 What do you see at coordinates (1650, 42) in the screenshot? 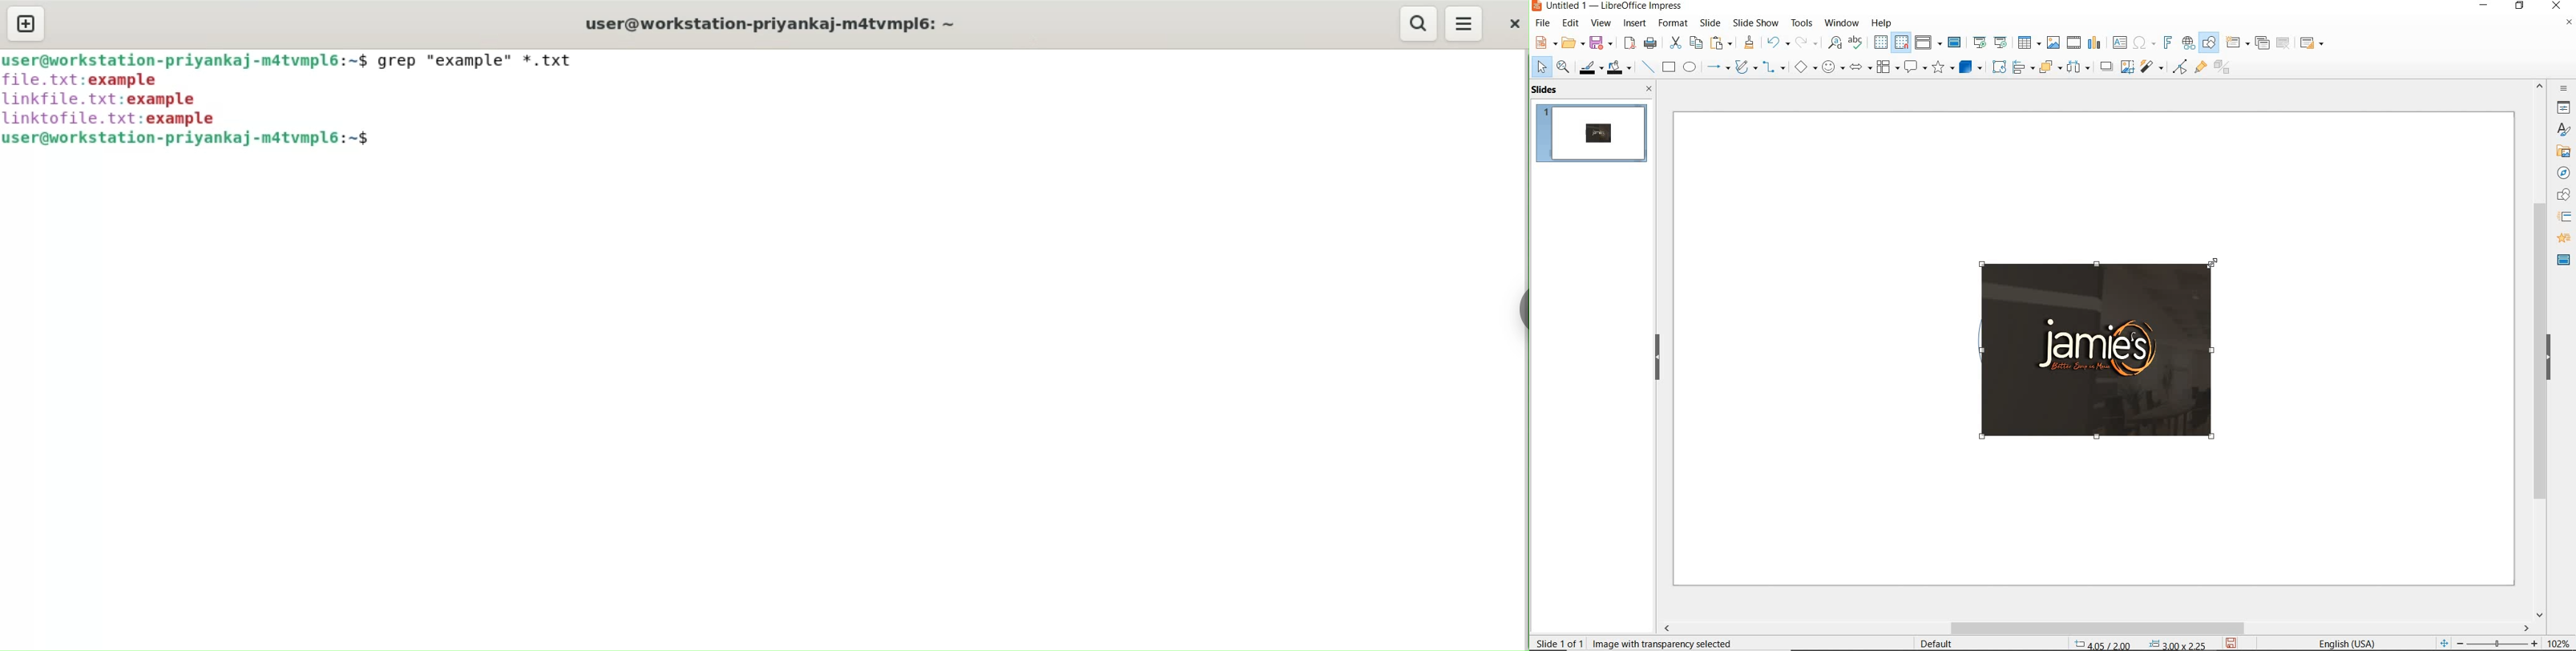
I see `print` at bounding box center [1650, 42].